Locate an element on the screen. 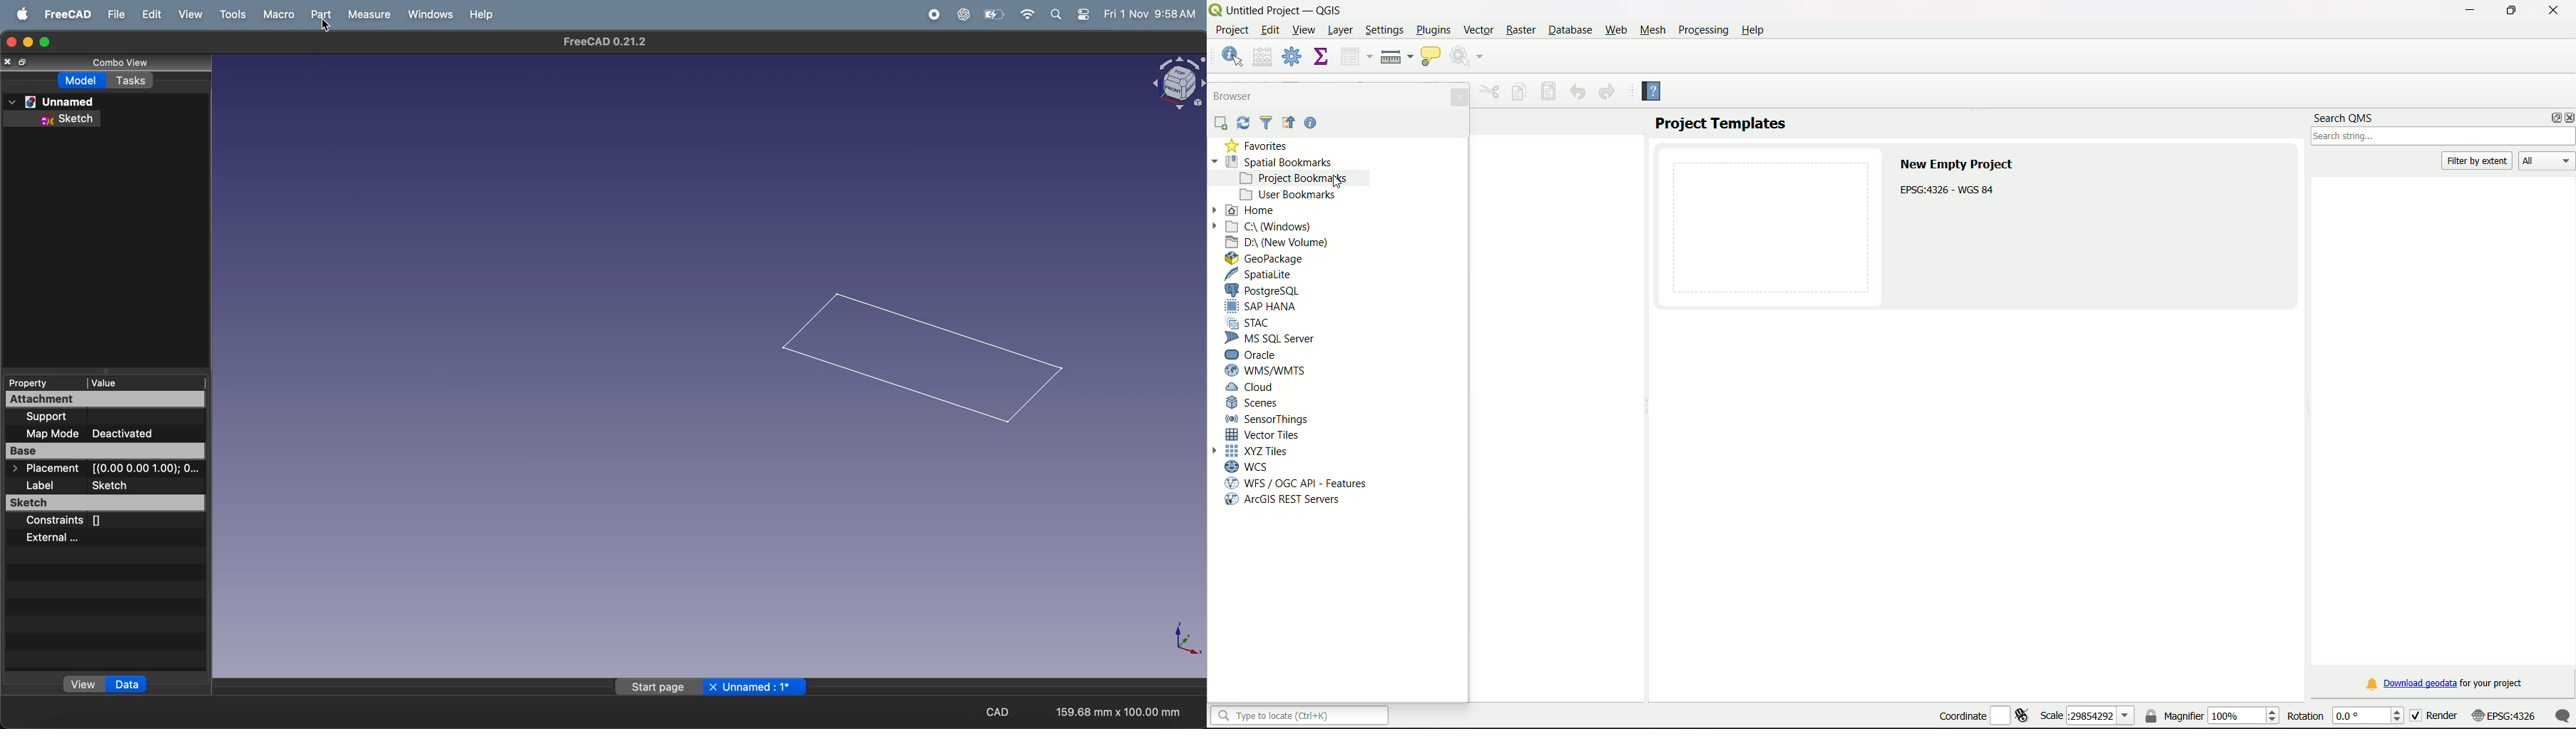  Help is located at coordinates (1658, 93).